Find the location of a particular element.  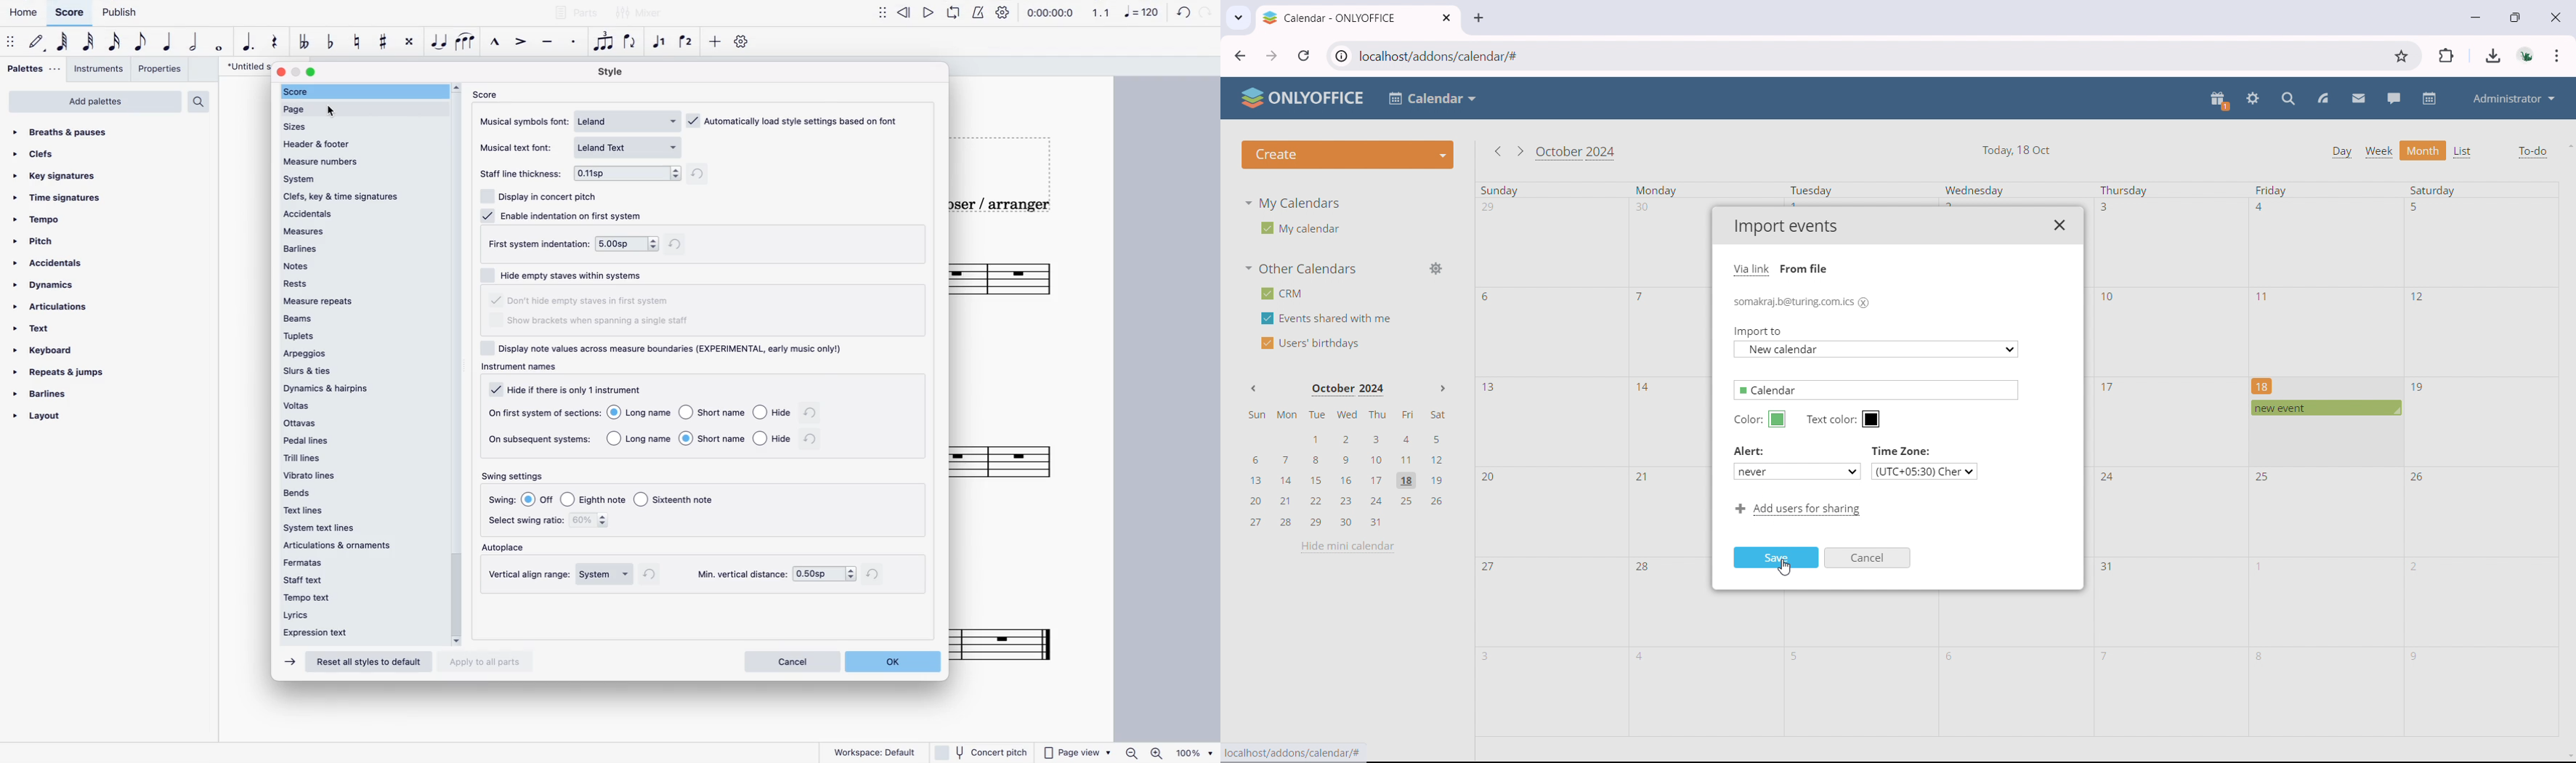

close is located at coordinates (280, 71).